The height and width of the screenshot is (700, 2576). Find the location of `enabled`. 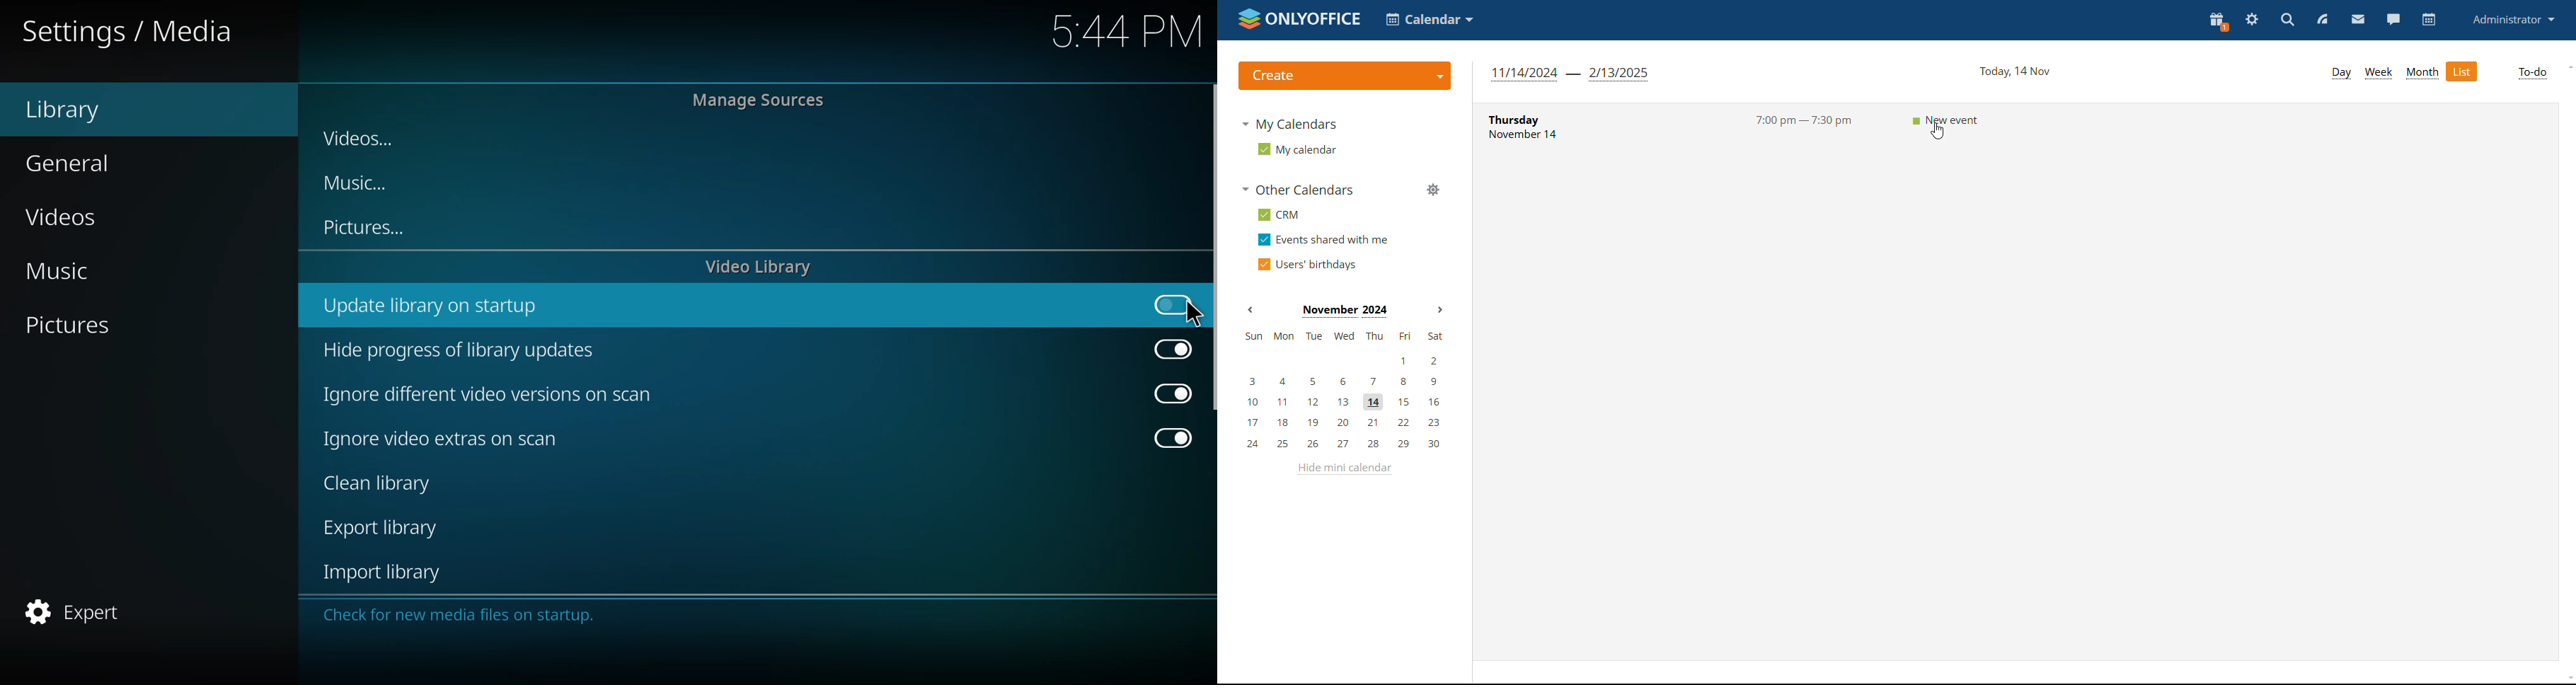

enabled is located at coordinates (1177, 349).